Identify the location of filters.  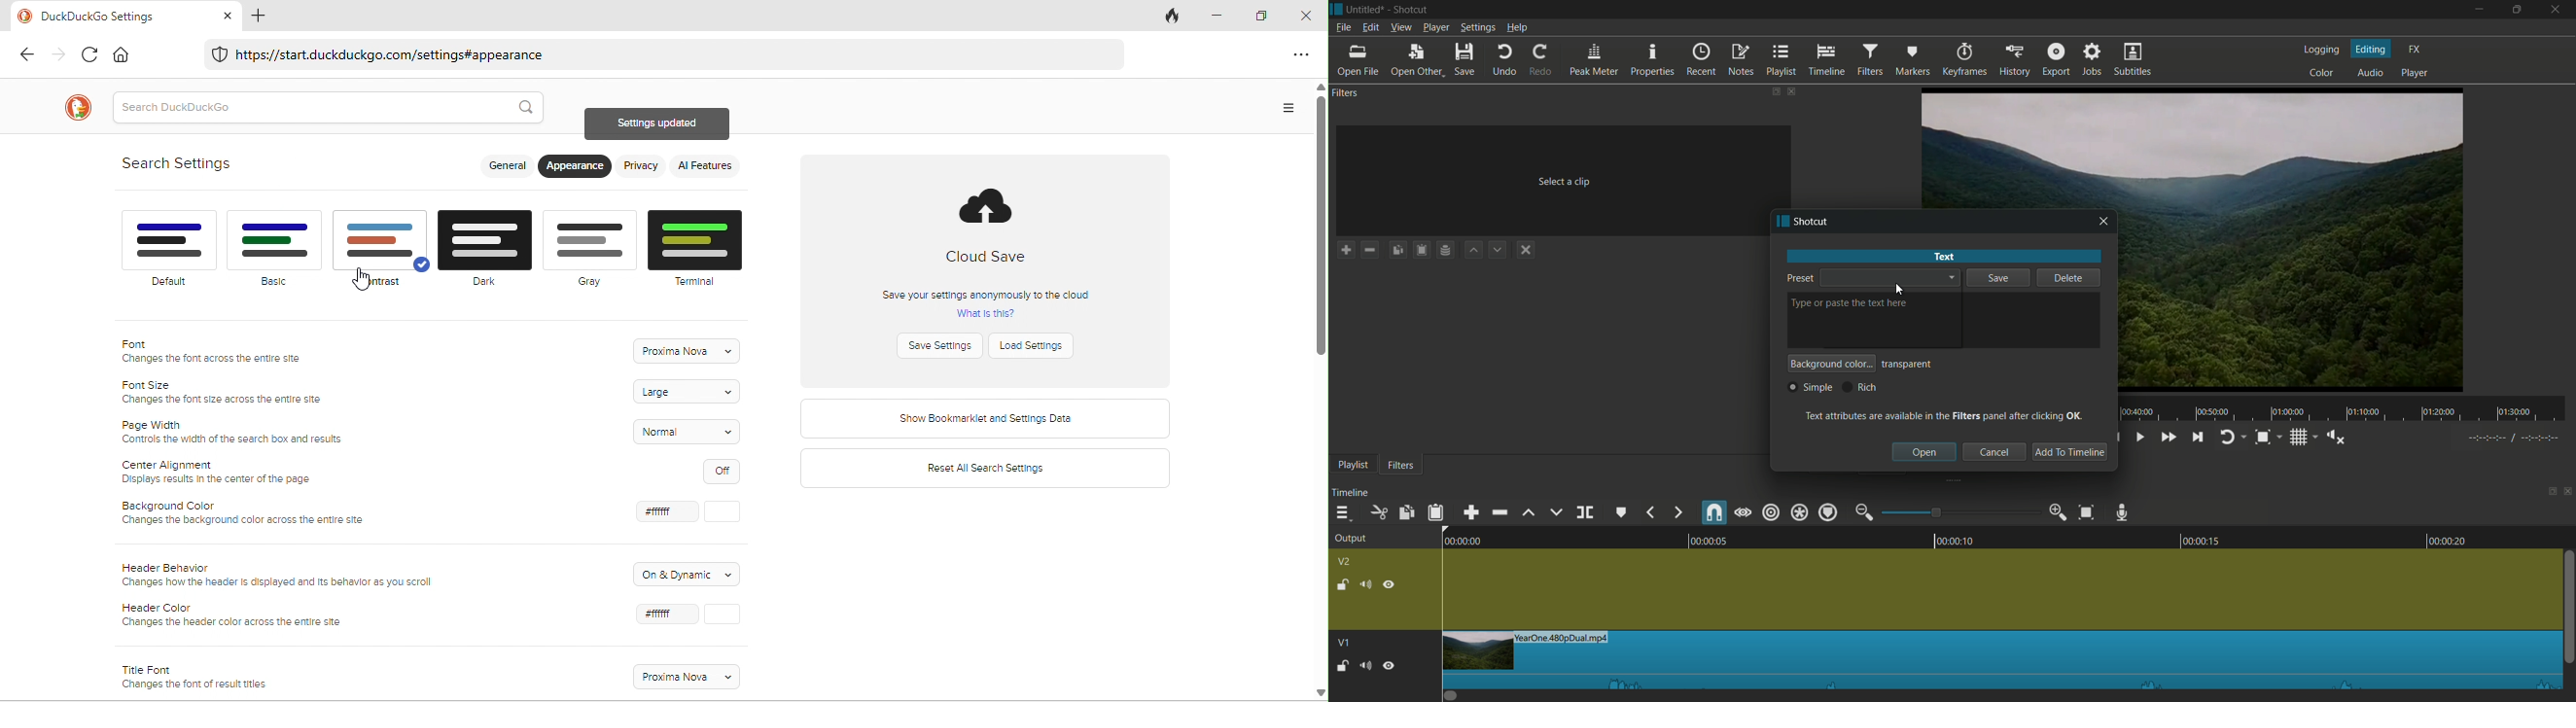
(1347, 94).